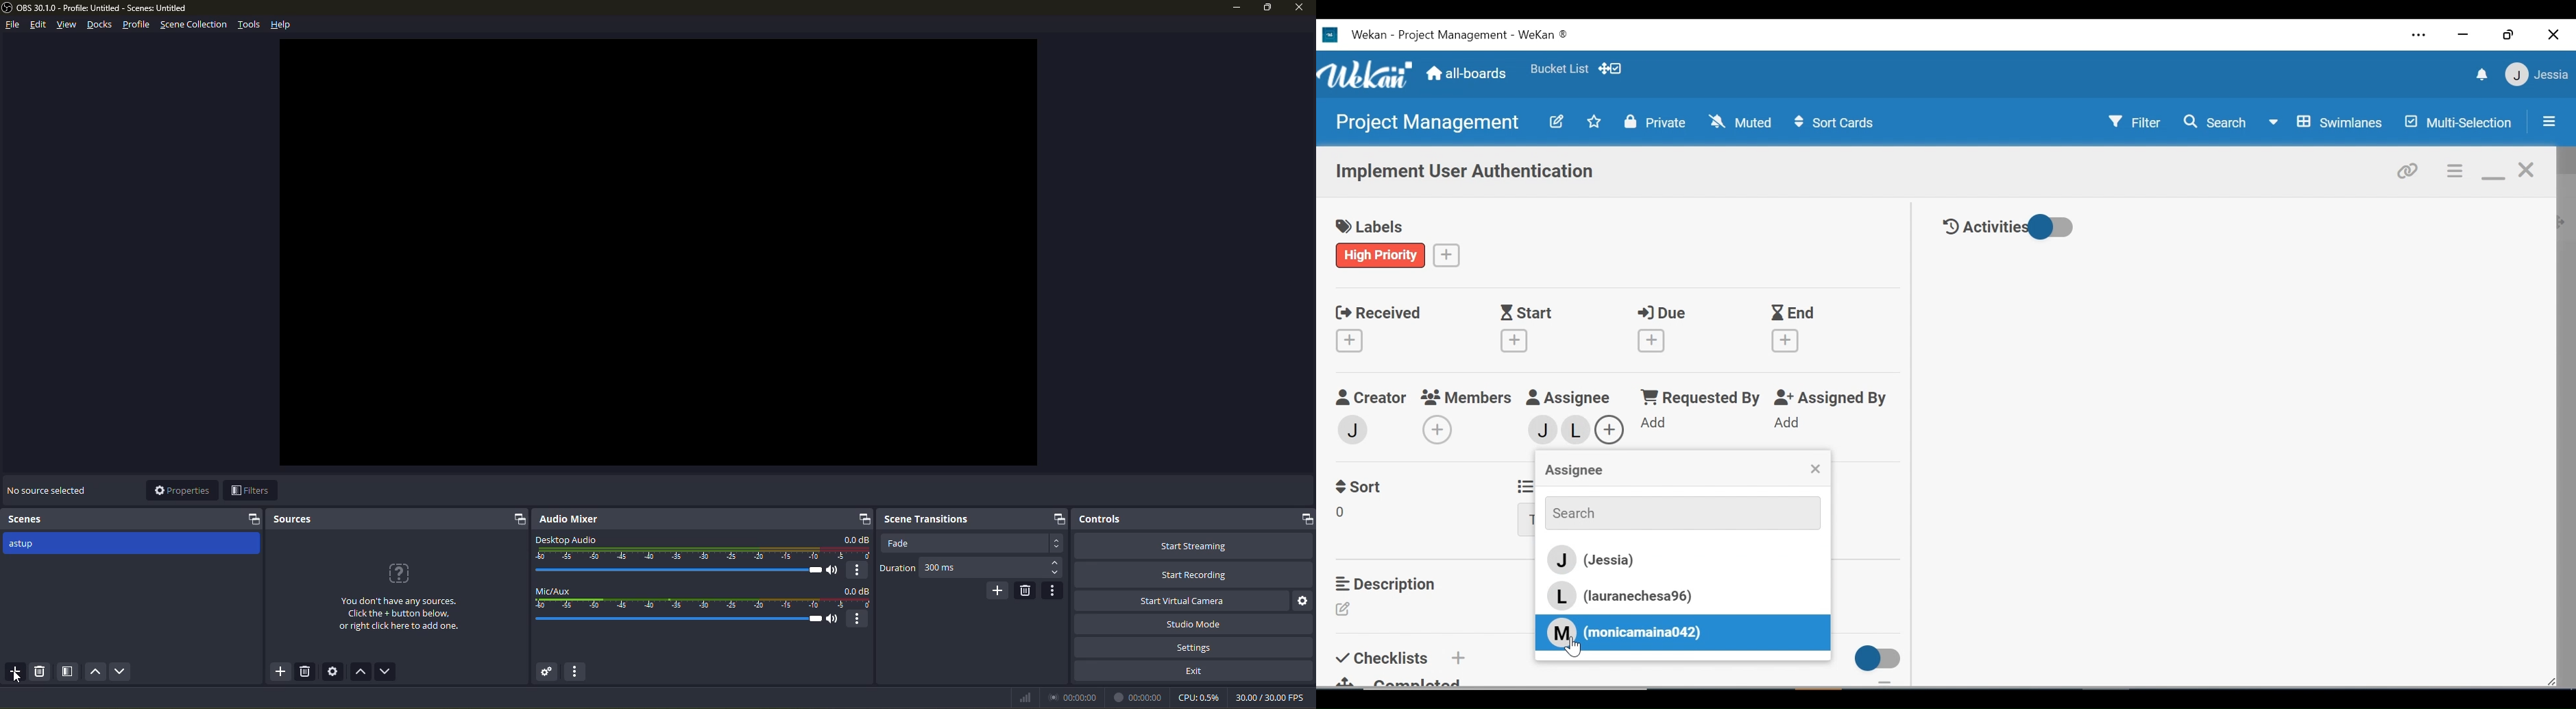  What do you see at coordinates (1138, 697) in the screenshot?
I see `time` at bounding box center [1138, 697].